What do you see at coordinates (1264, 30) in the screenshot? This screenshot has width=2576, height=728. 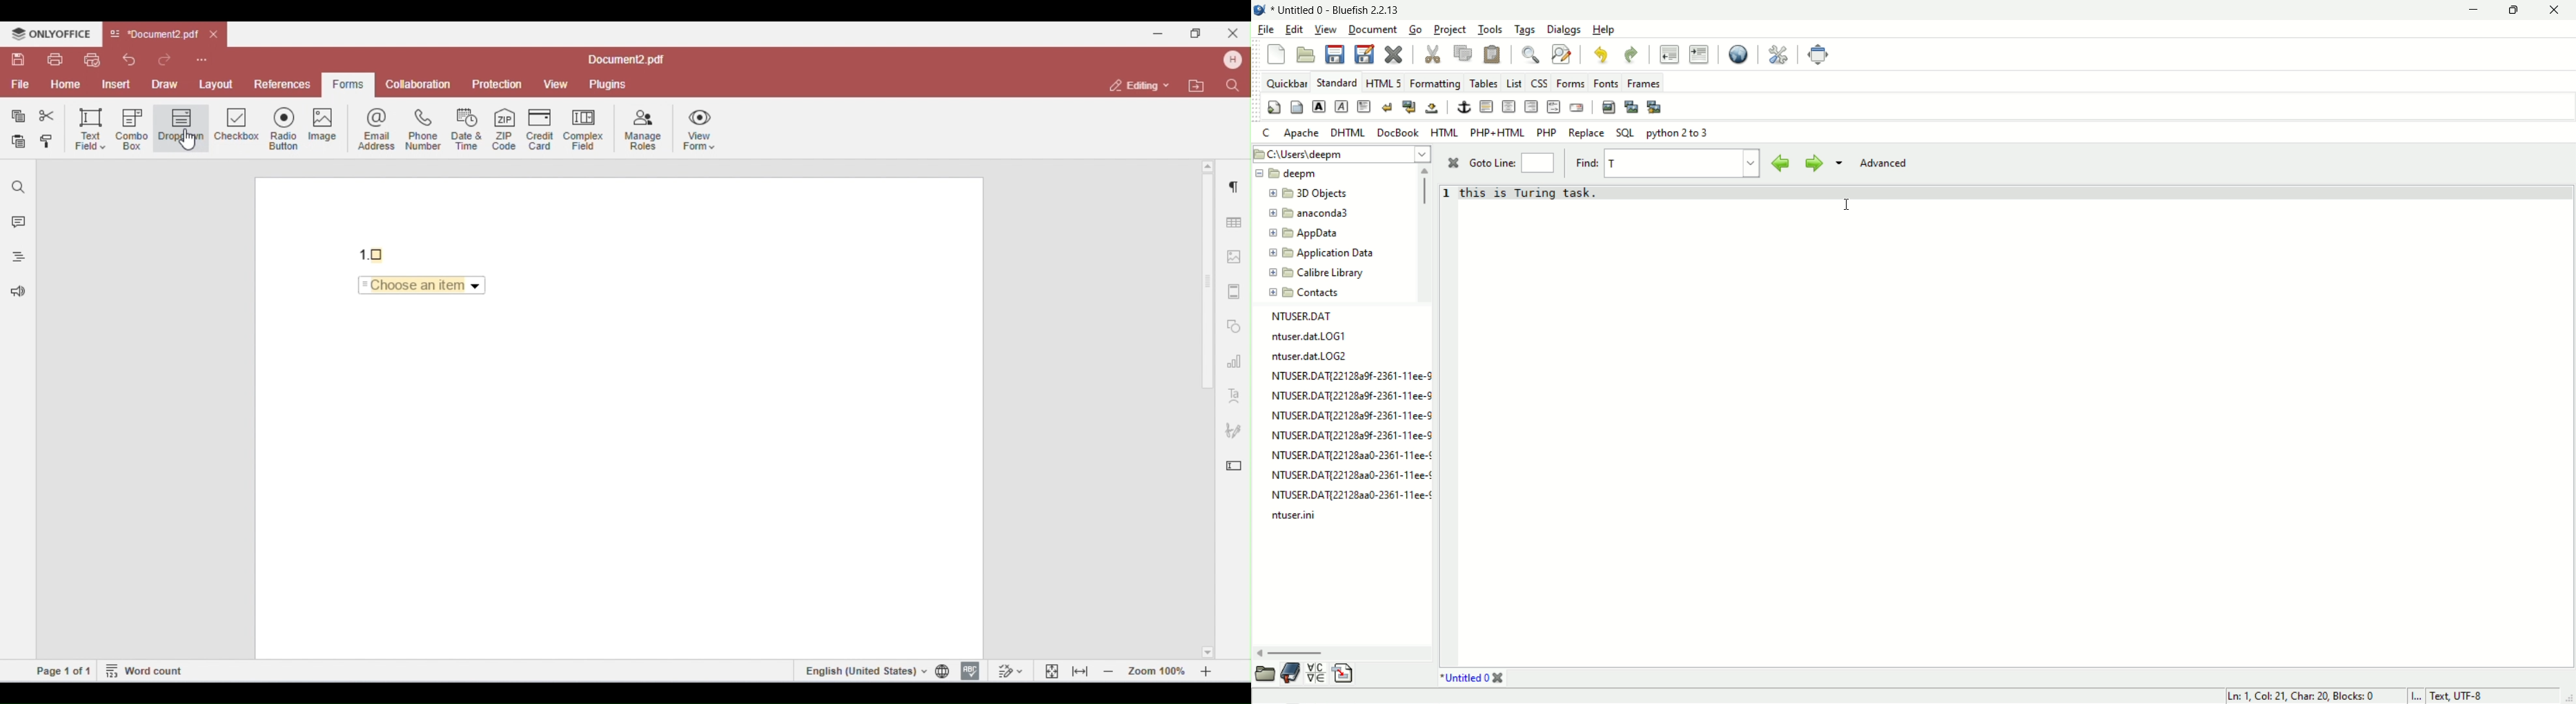 I see `file` at bounding box center [1264, 30].